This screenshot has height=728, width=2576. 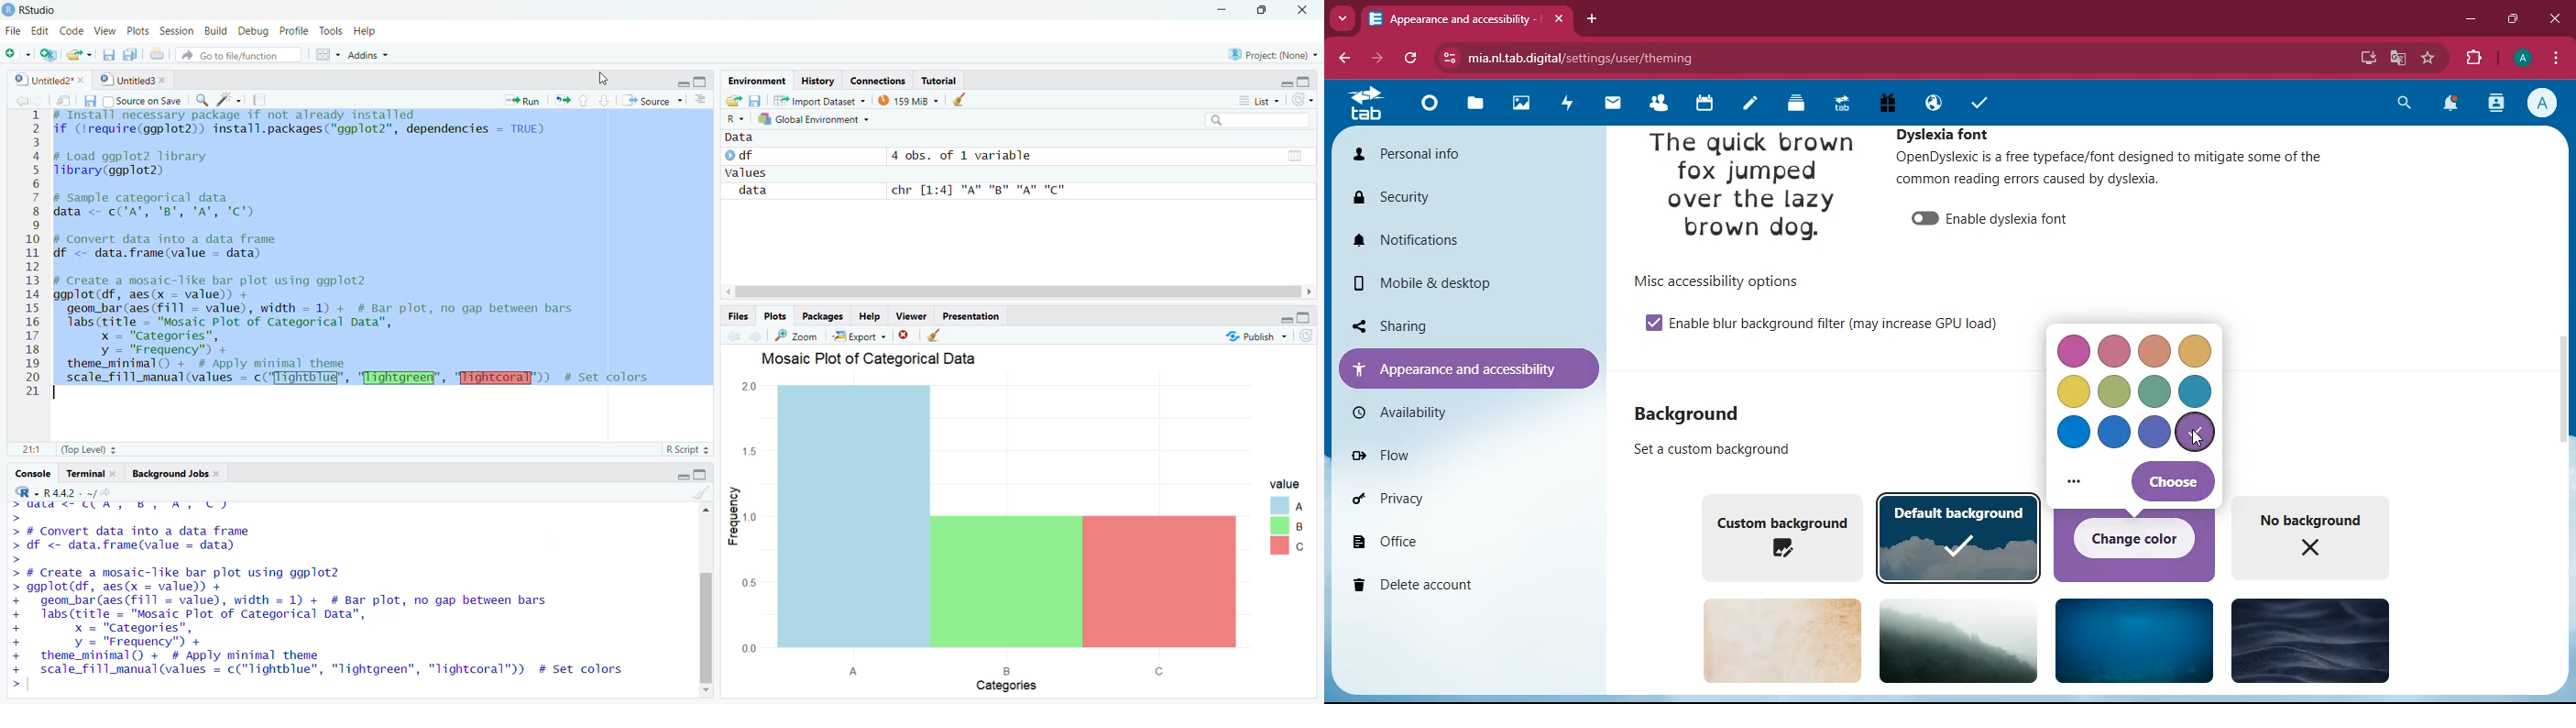 What do you see at coordinates (706, 598) in the screenshot?
I see `Scroll` at bounding box center [706, 598].